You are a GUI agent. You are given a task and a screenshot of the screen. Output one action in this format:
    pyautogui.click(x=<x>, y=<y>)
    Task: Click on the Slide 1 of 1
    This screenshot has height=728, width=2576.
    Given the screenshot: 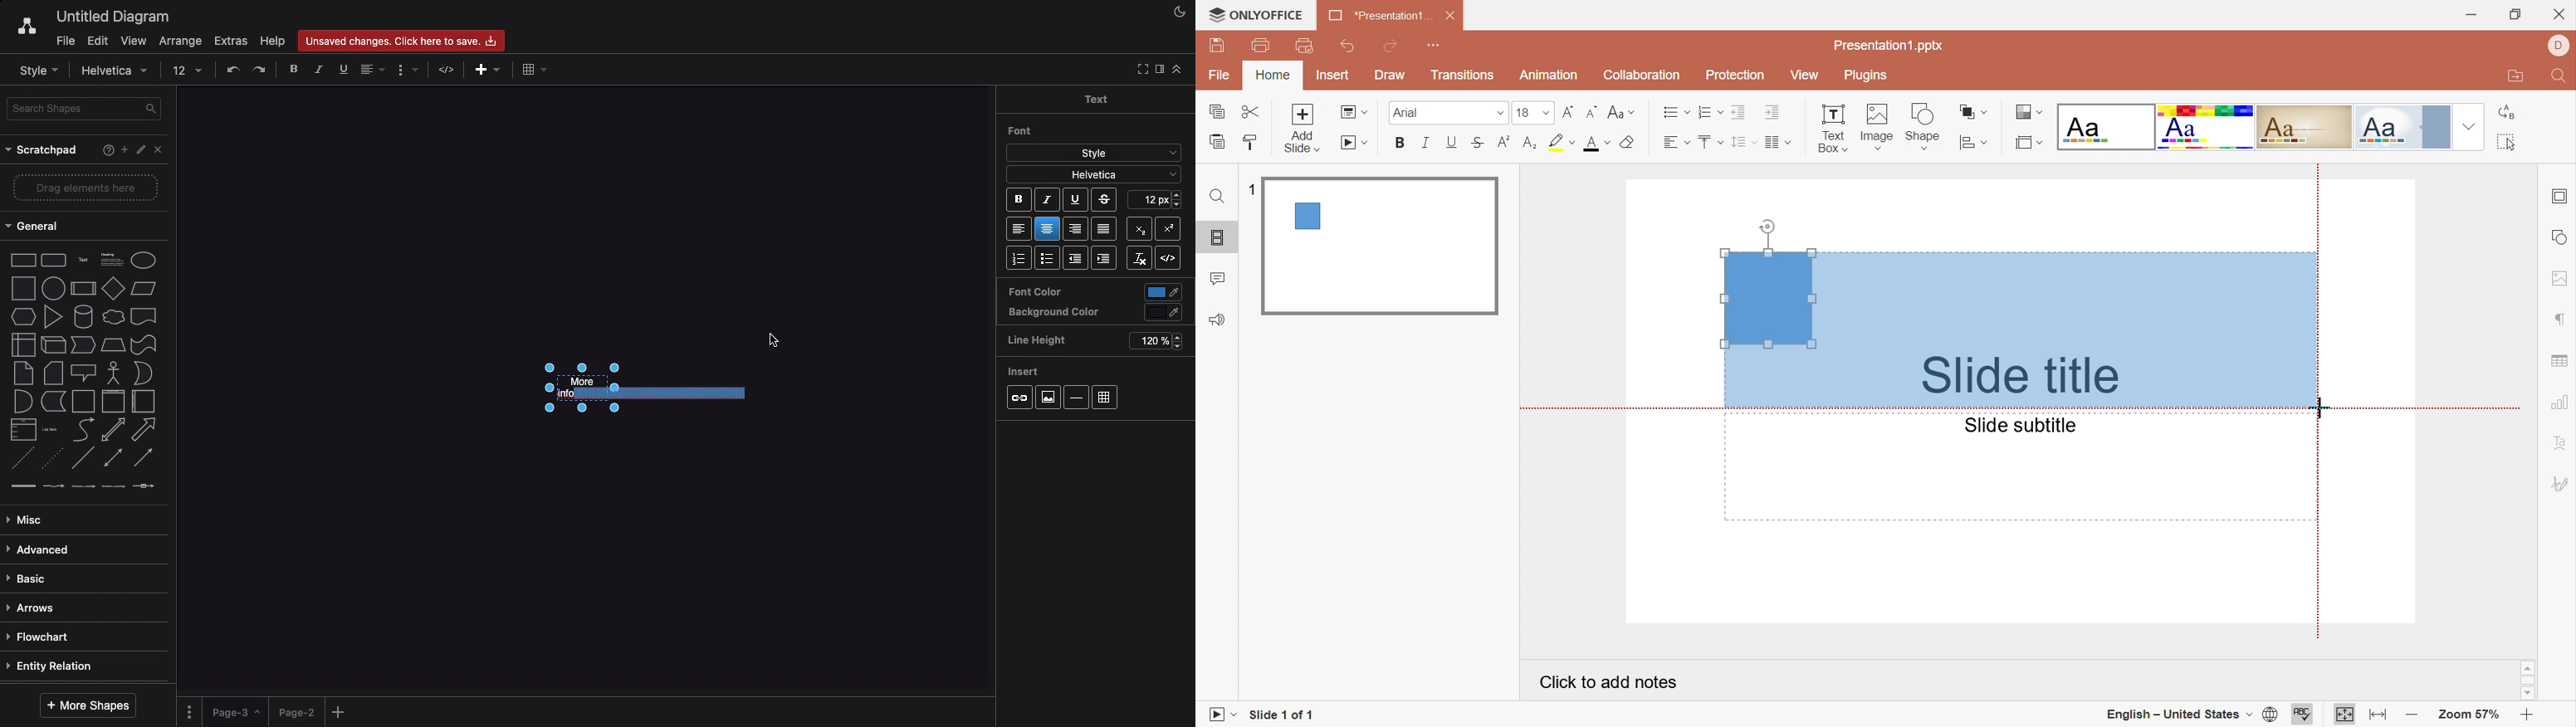 What is the action you would take?
    pyautogui.click(x=1281, y=714)
    